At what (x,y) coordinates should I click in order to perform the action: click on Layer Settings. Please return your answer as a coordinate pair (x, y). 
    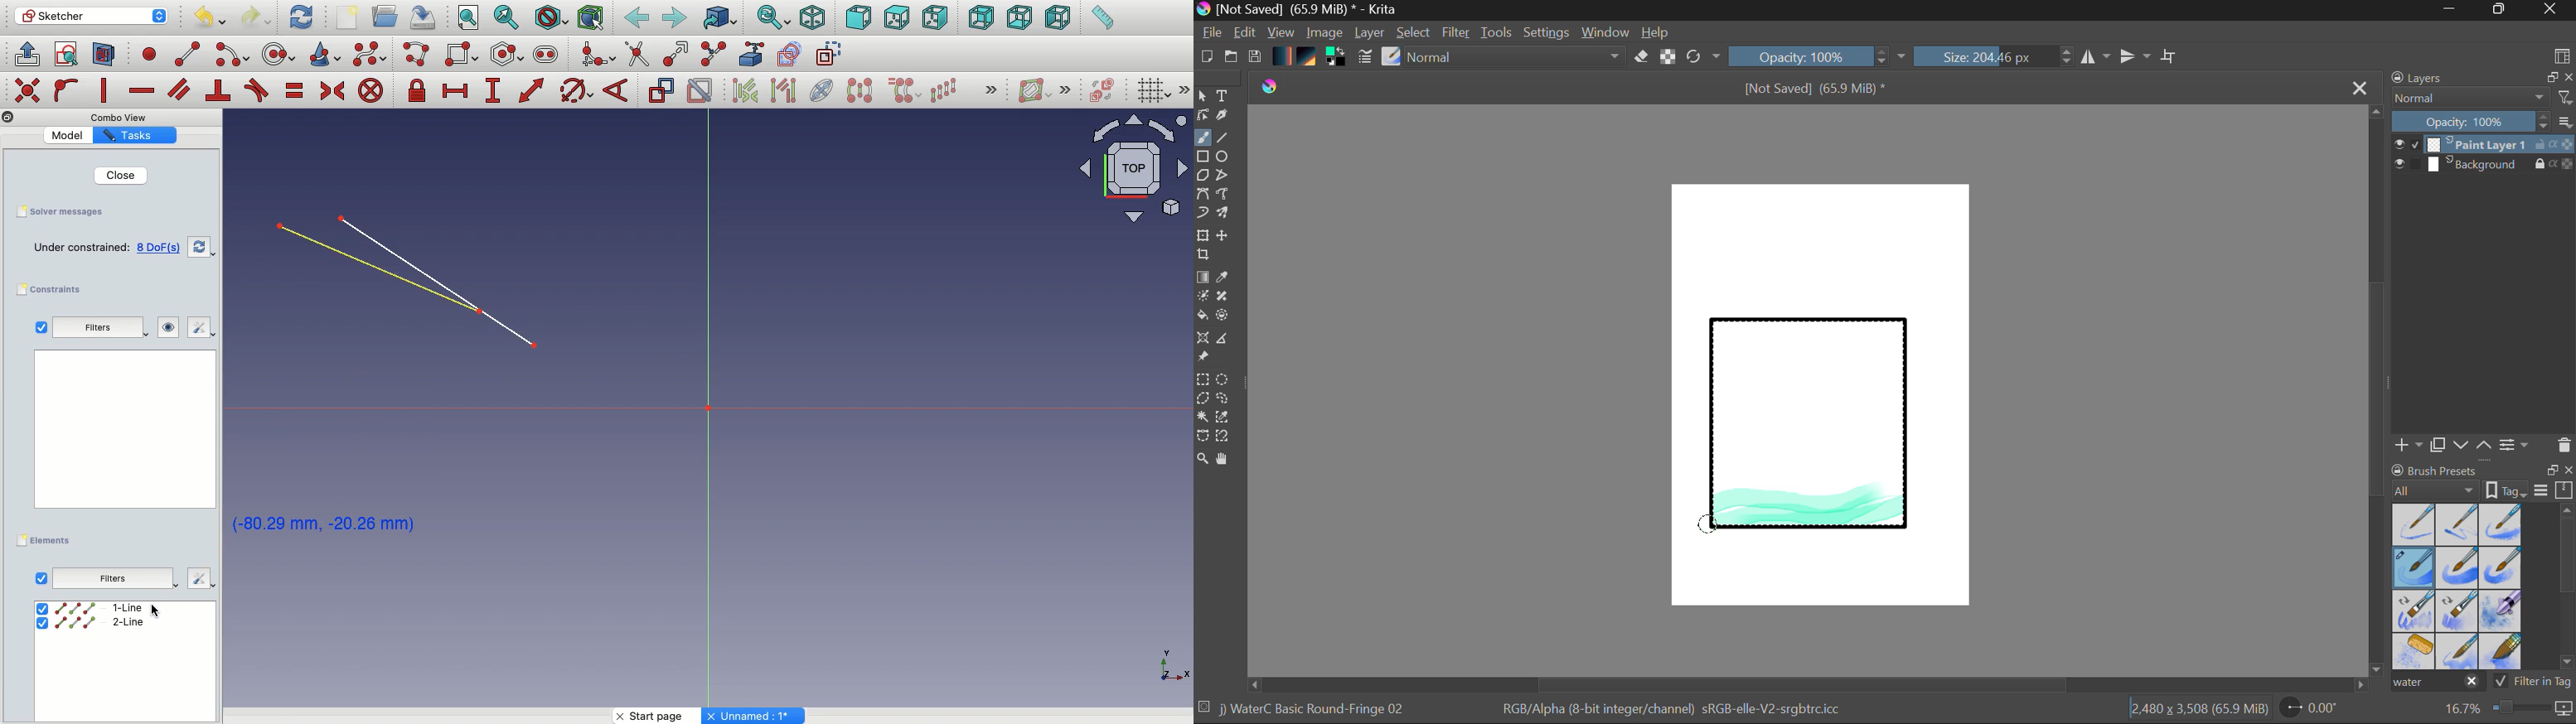
    Looking at the image, I should click on (2515, 444).